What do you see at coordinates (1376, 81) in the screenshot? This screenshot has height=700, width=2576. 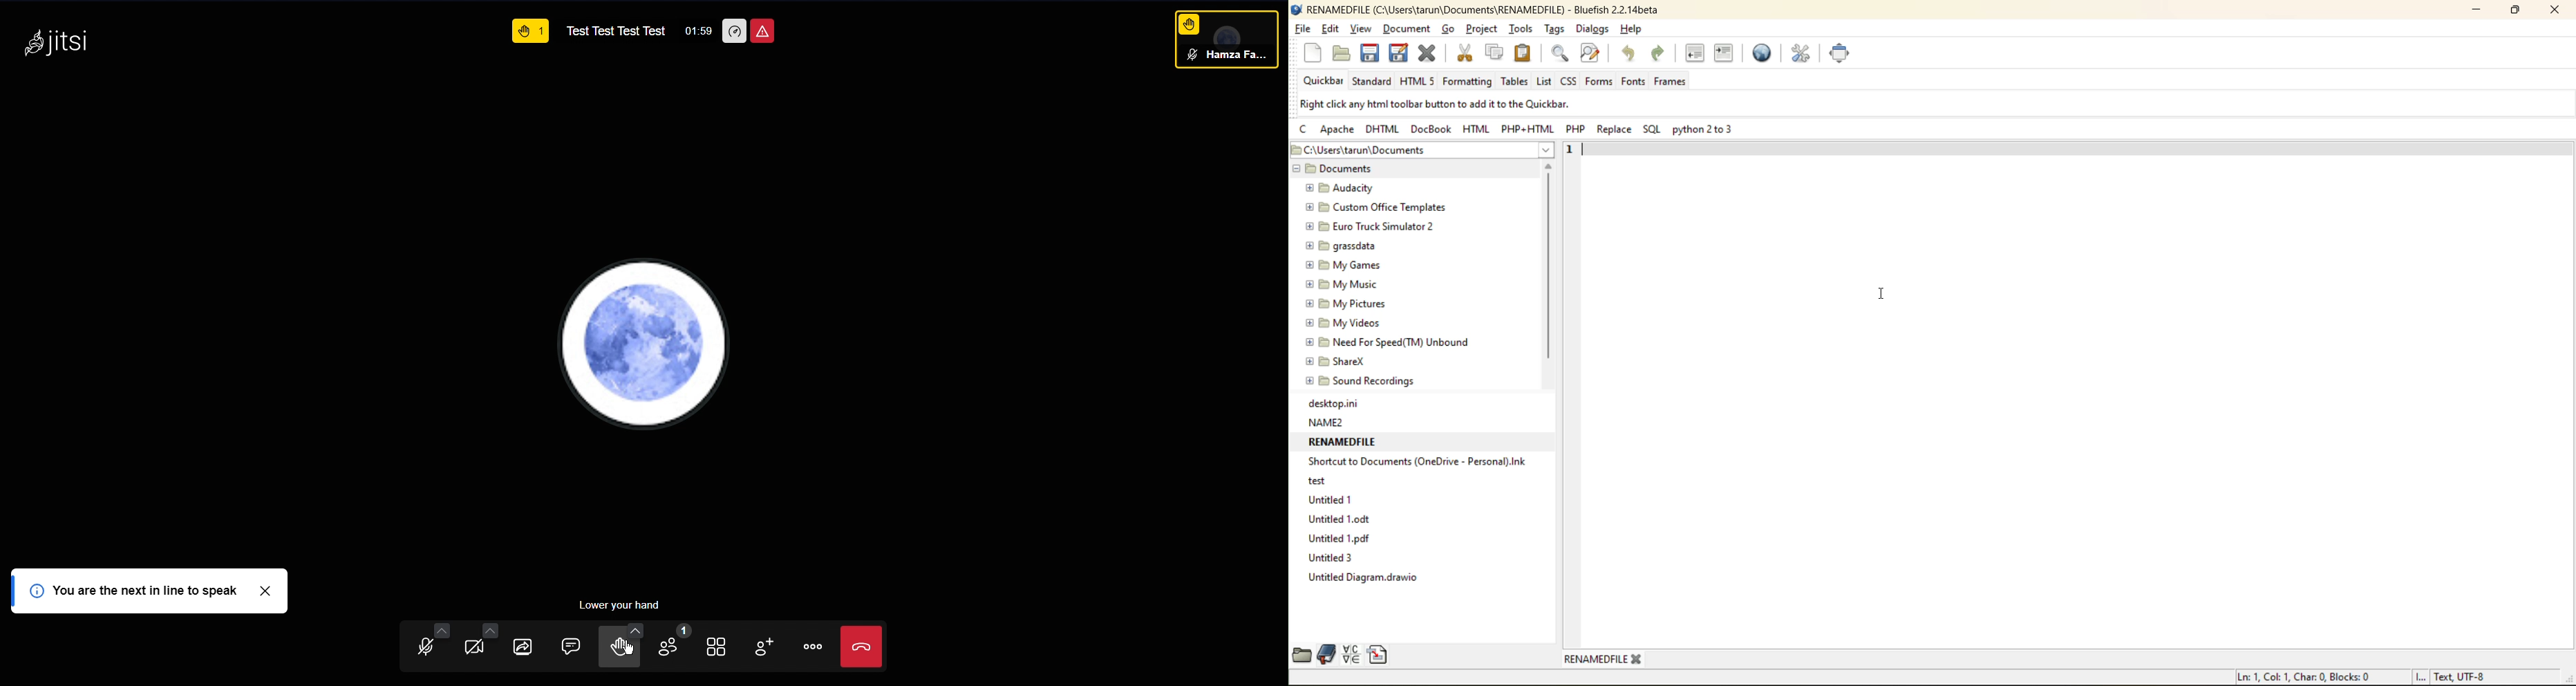 I see `standard` at bounding box center [1376, 81].